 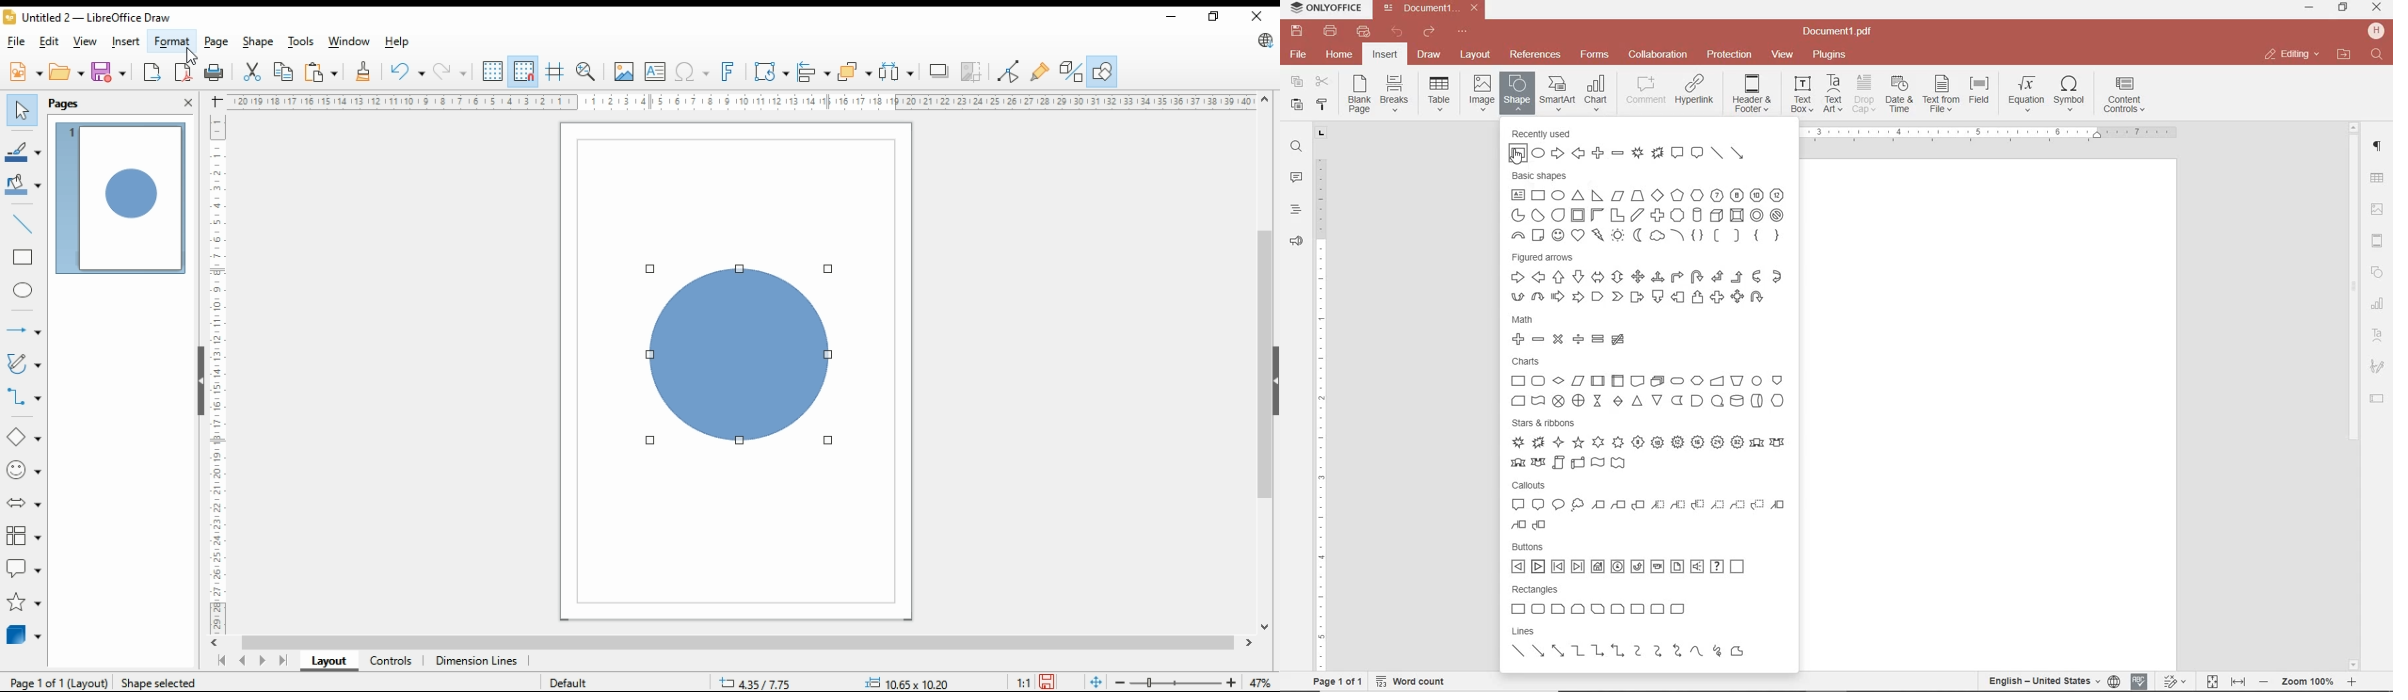 What do you see at coordinates (23, 364) in the screenshot?
I see `curves and polygons` at bounding box center [23, 364].